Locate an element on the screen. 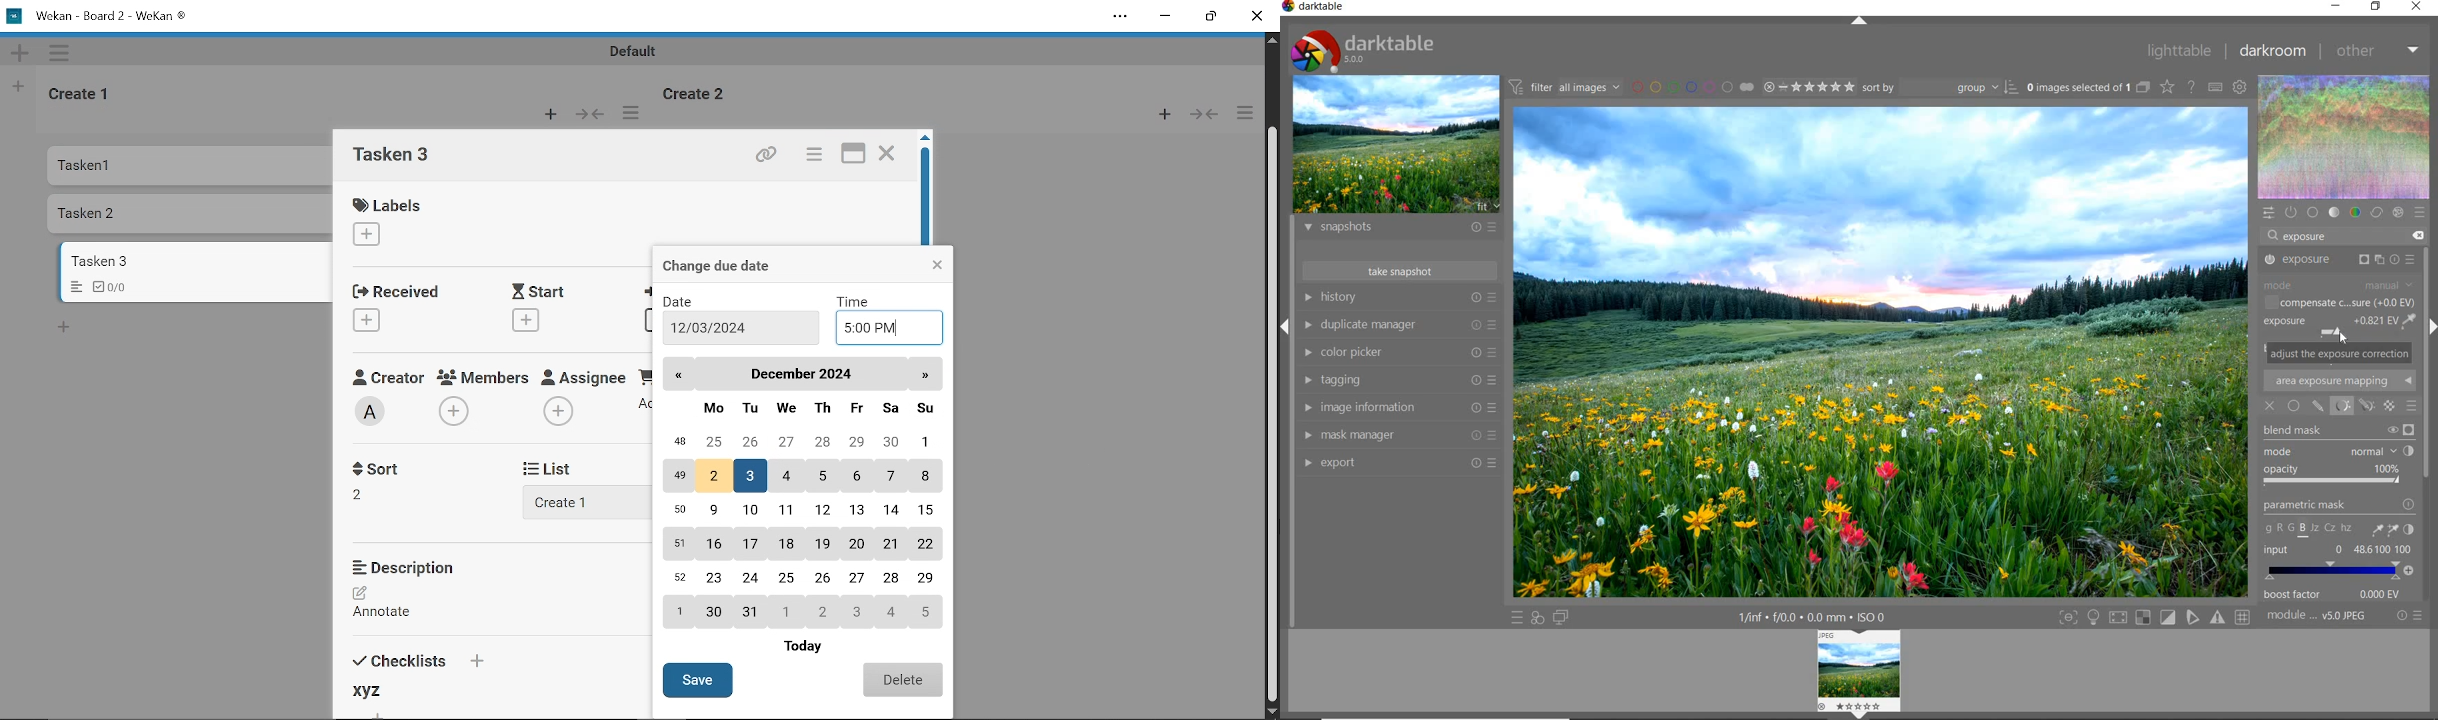 The width and height of the screenshot is (2464, 728). lighttable is located at coordinates (2181, 52).